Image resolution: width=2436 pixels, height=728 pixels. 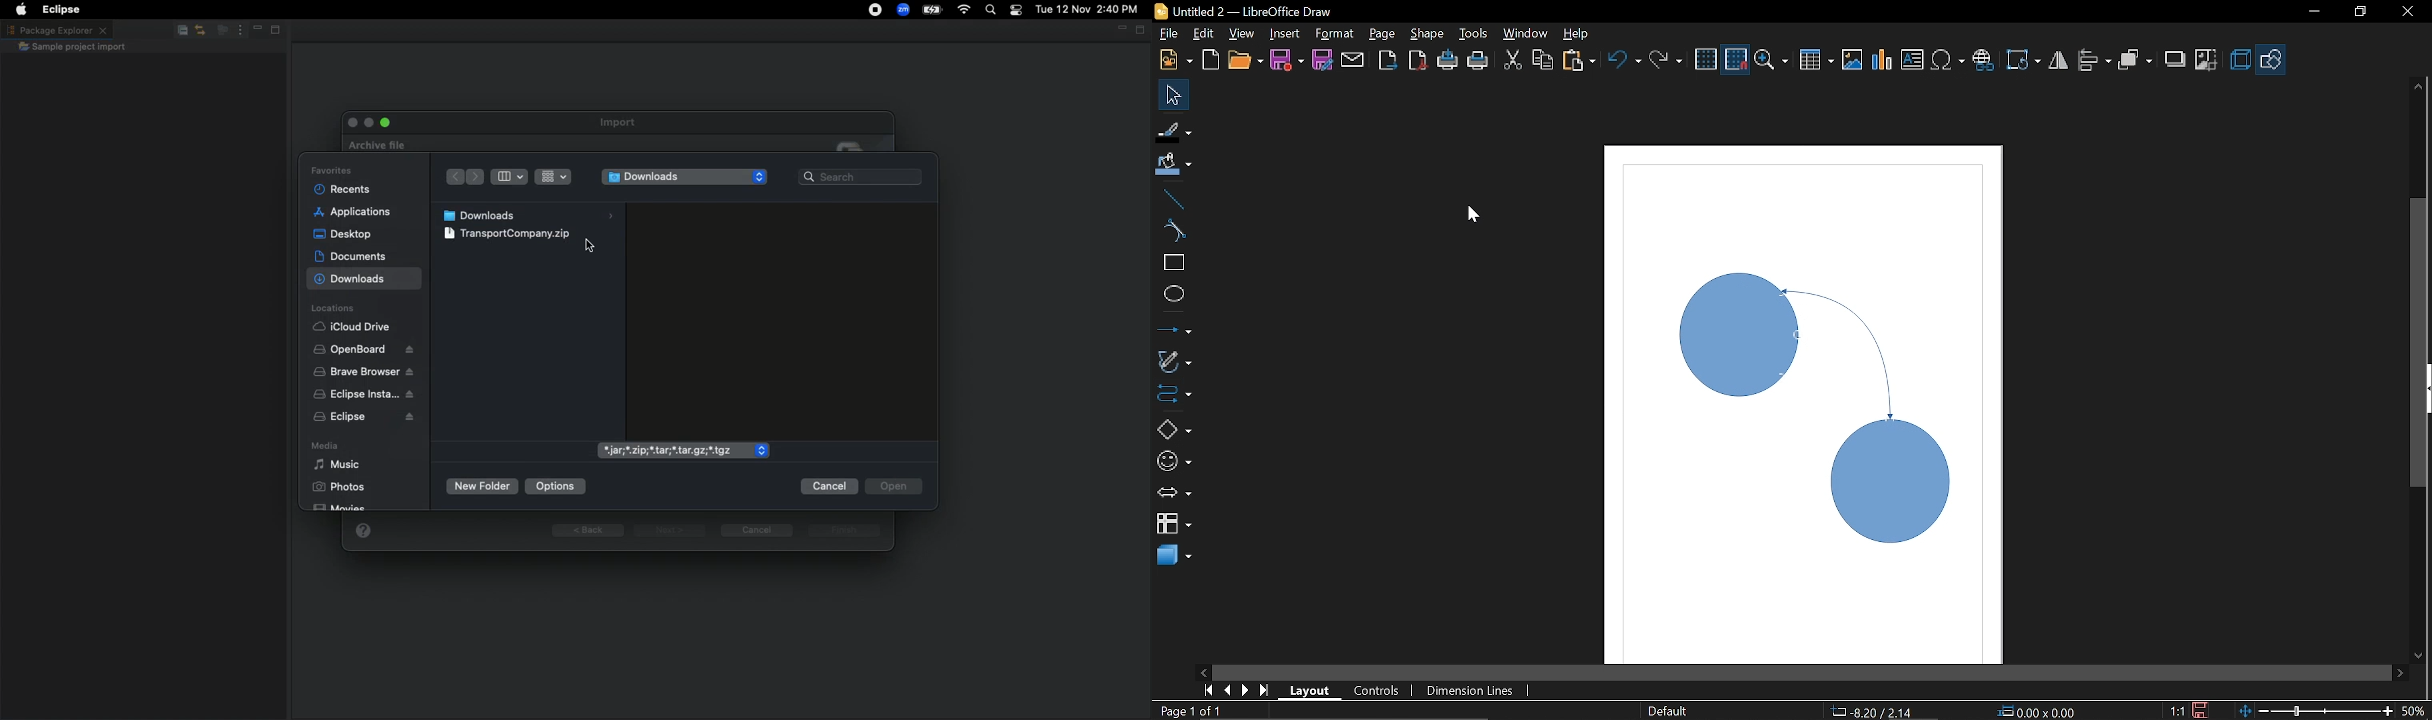 I want to click on Current page, so click(x=1190, y=712).